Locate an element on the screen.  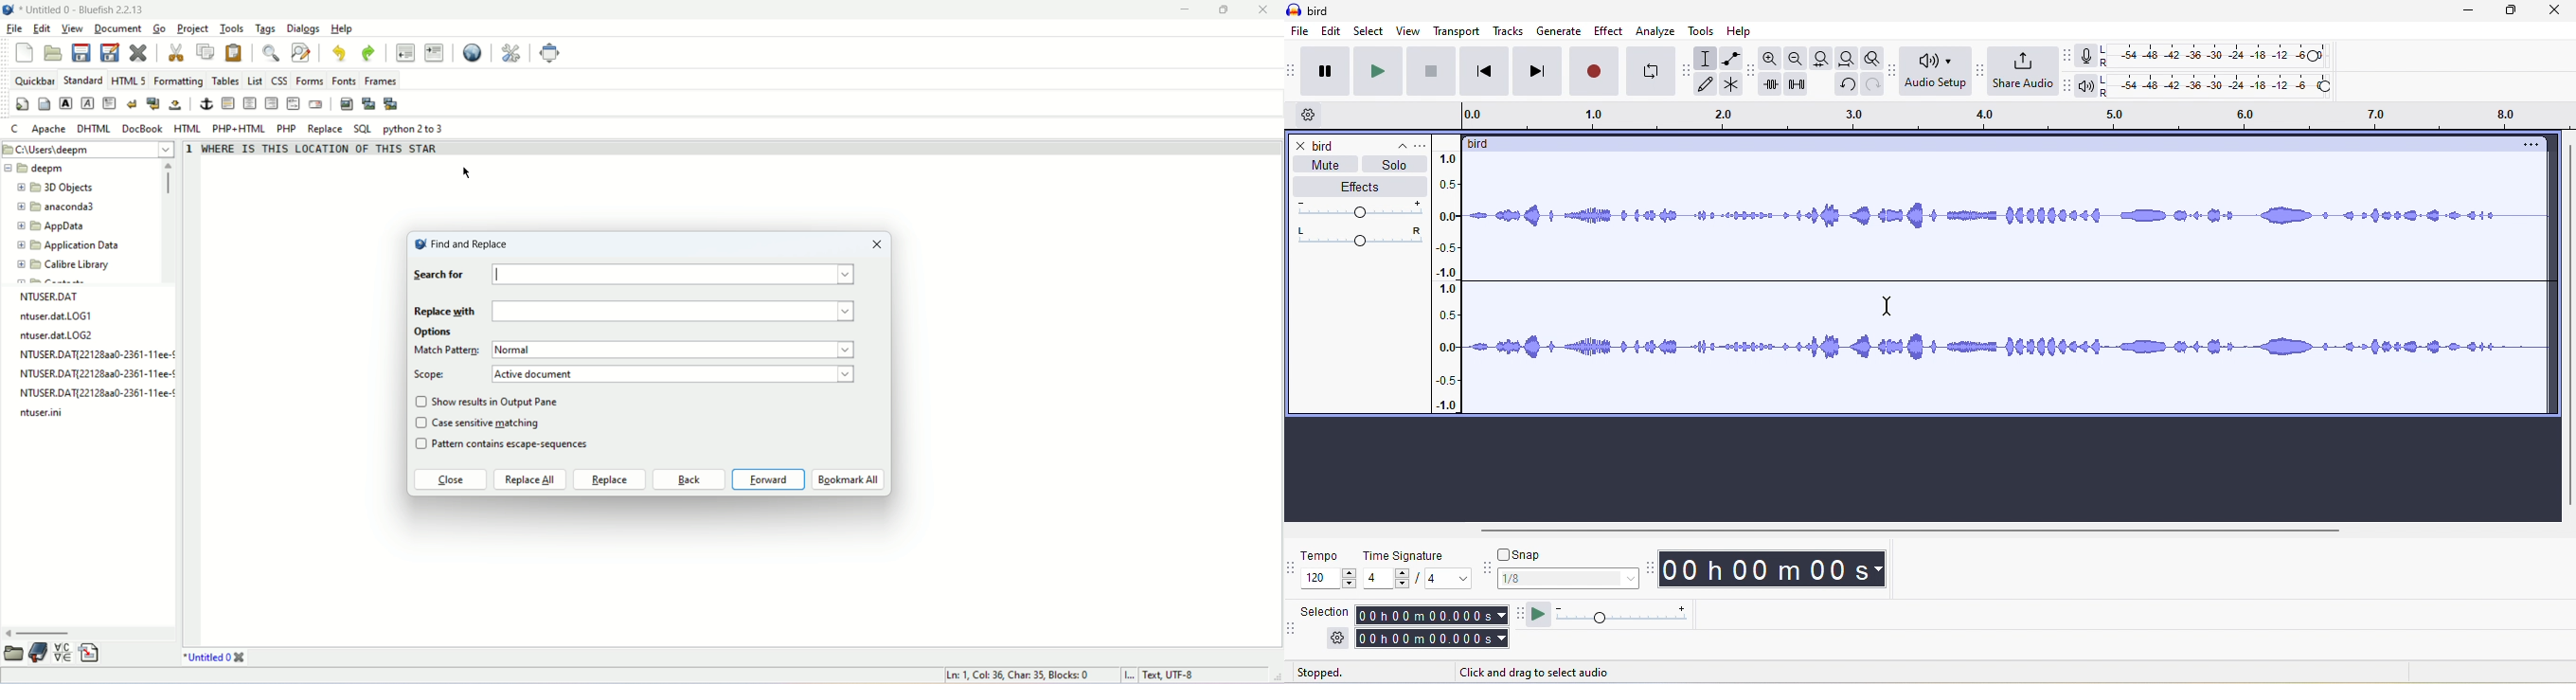
record is located at coordinates (1592, 71).